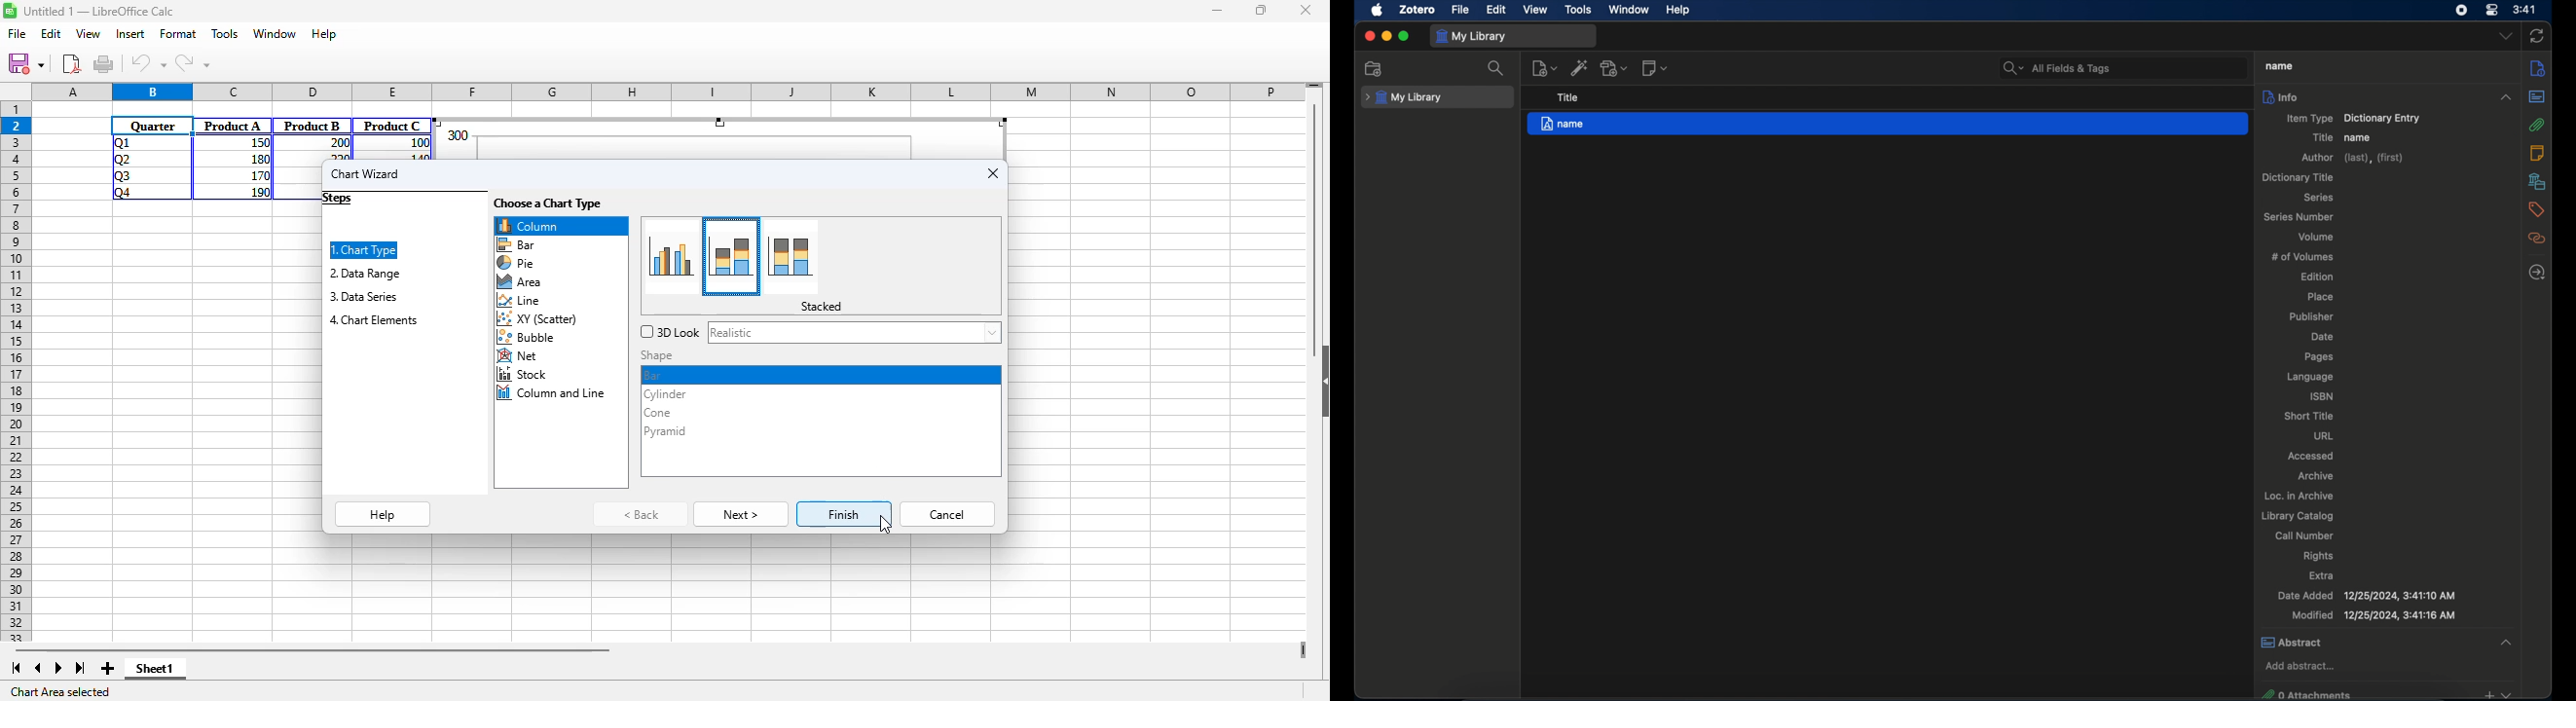 The width and height of the screenshot is (2576, 728). What do you see at coordinates (2358, 138) in the screenshot?
I see `name` at bounding box center [2358, 138].